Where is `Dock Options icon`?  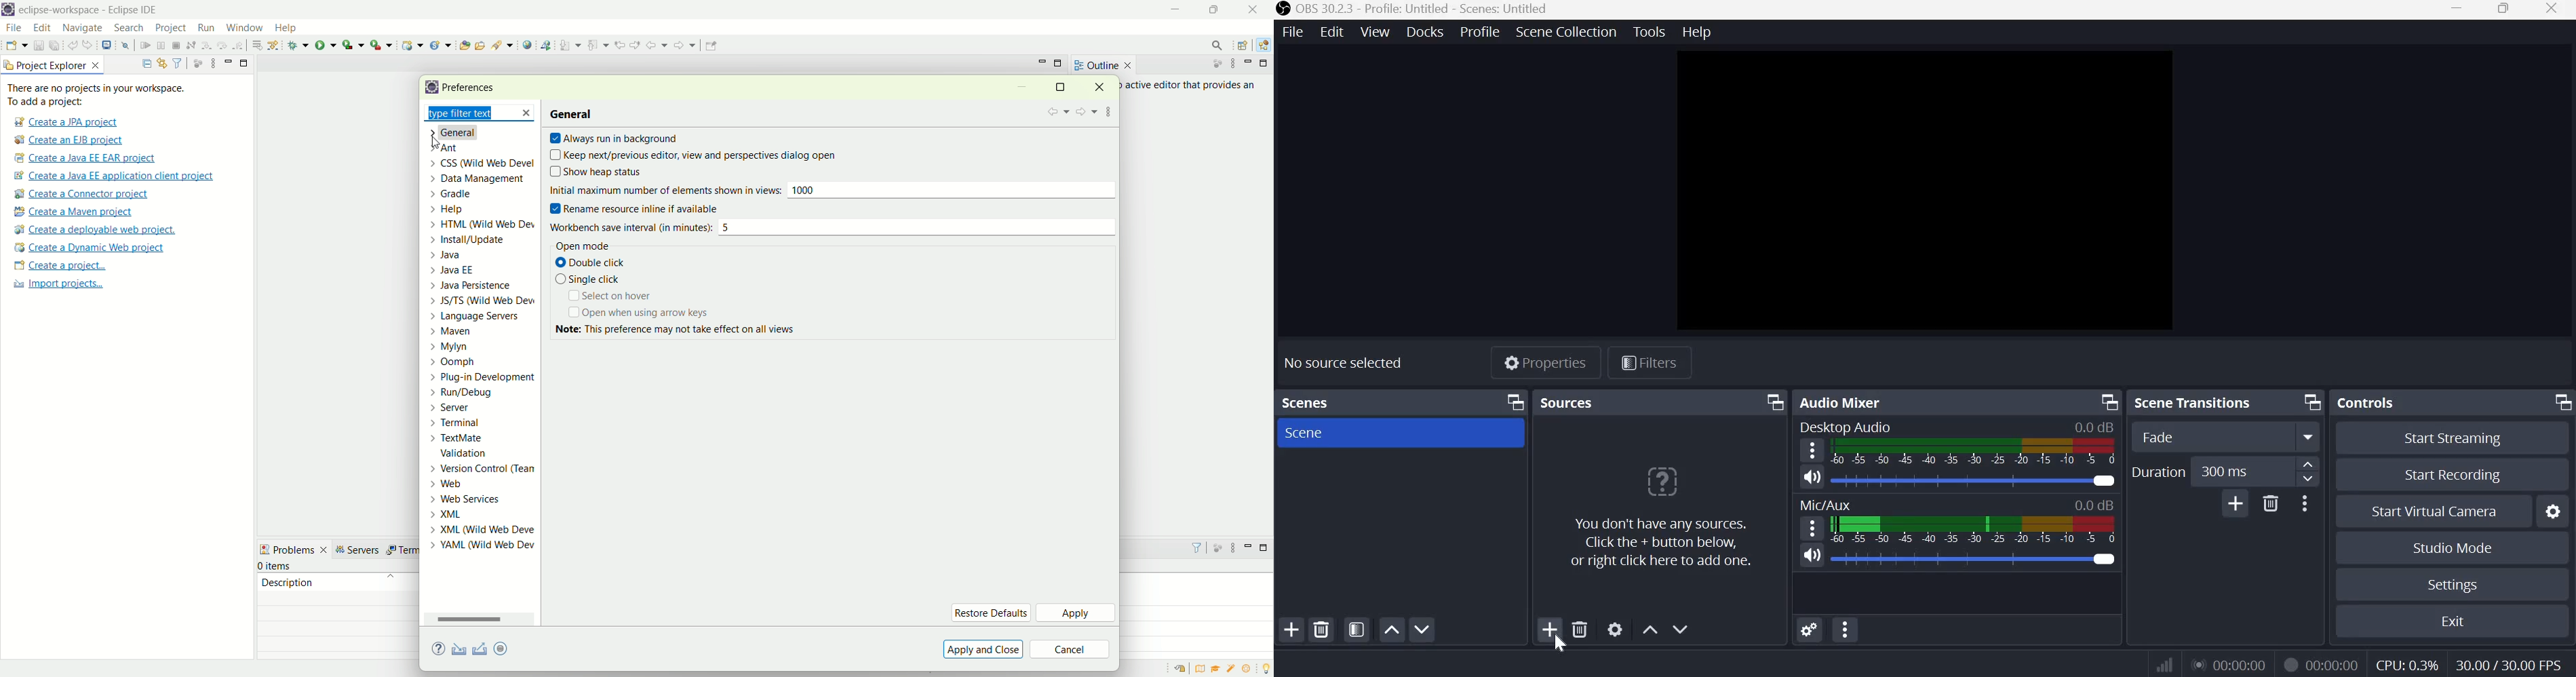 Dock Options icon is located at coordinates (1773, 402).